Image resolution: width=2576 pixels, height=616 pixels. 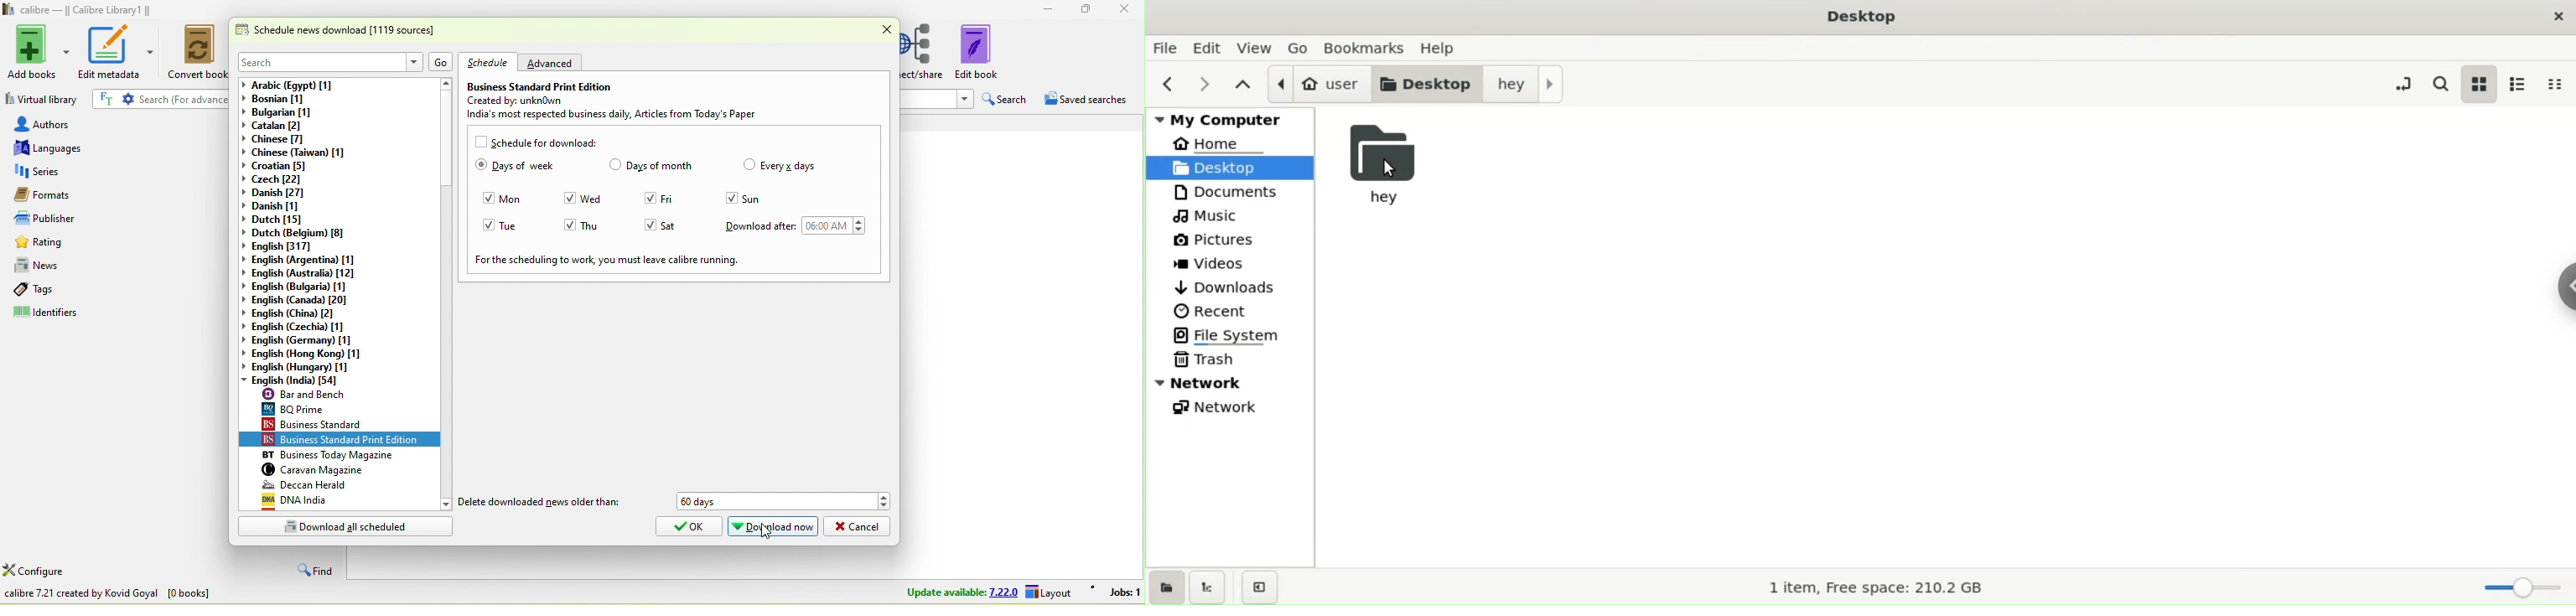 I want to click on convert books, so click(x=196, y=53).